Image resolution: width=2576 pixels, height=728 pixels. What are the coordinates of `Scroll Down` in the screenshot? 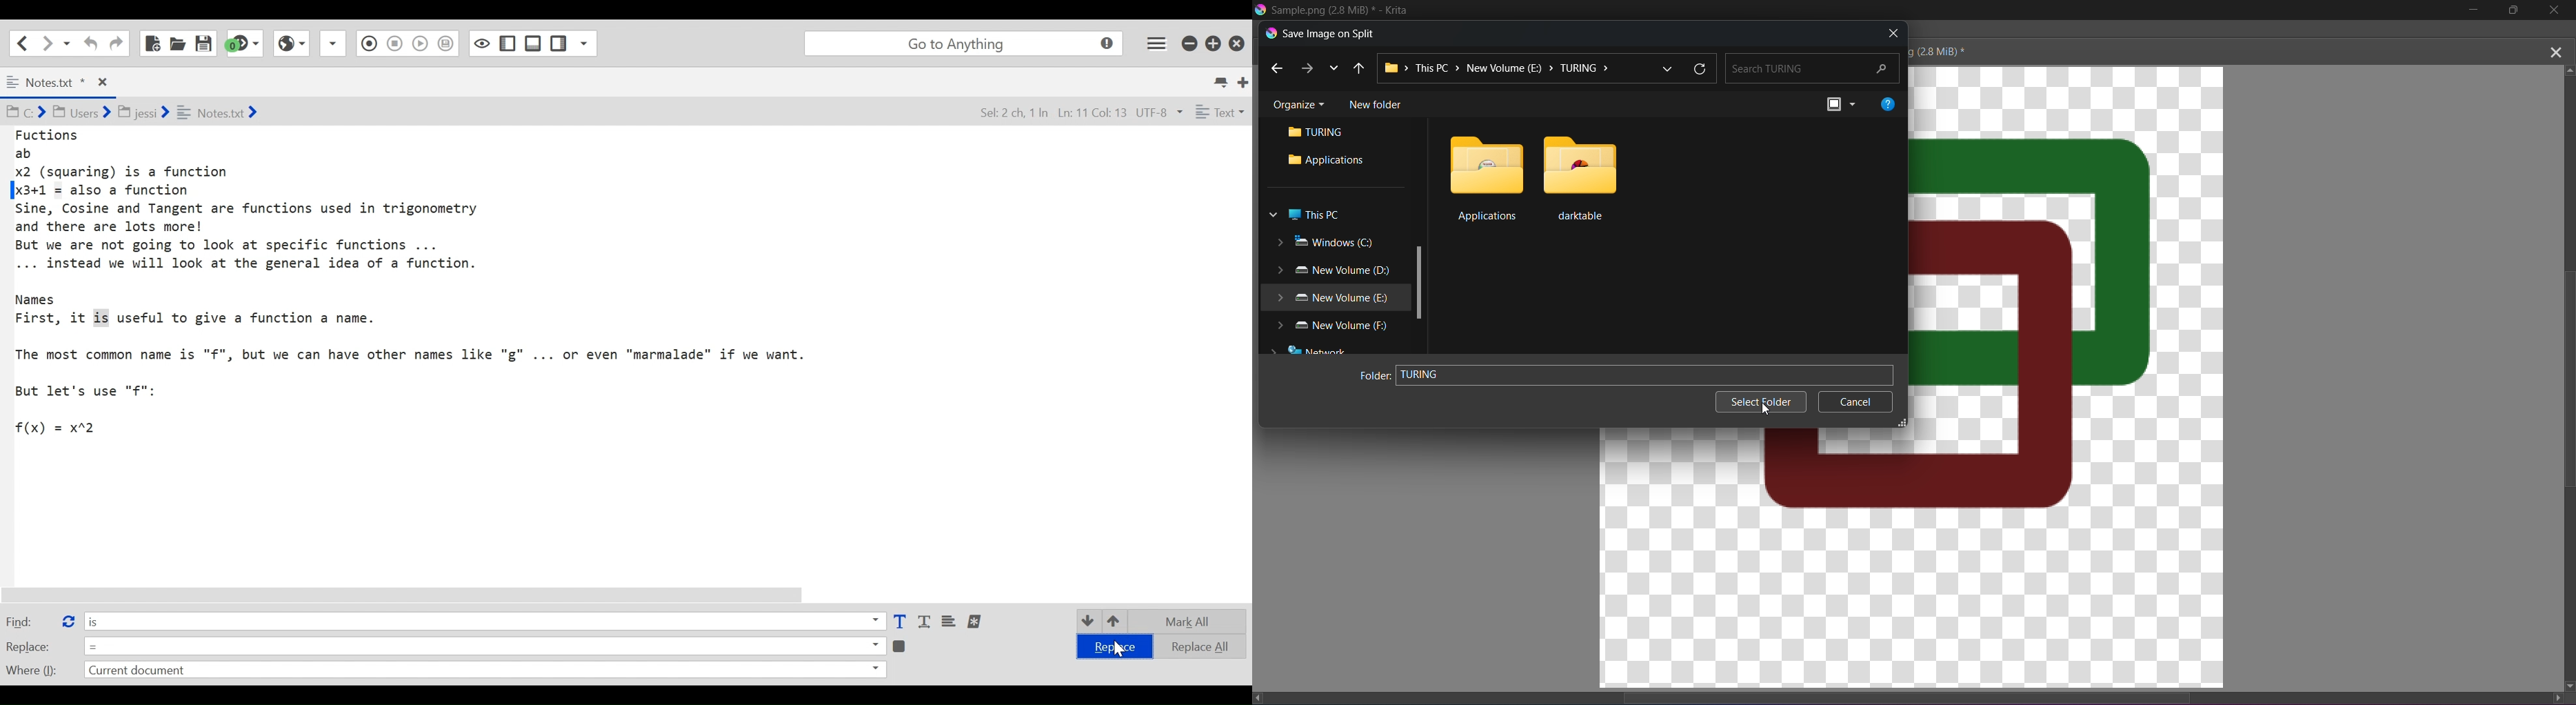 It's located at (2568, 685).